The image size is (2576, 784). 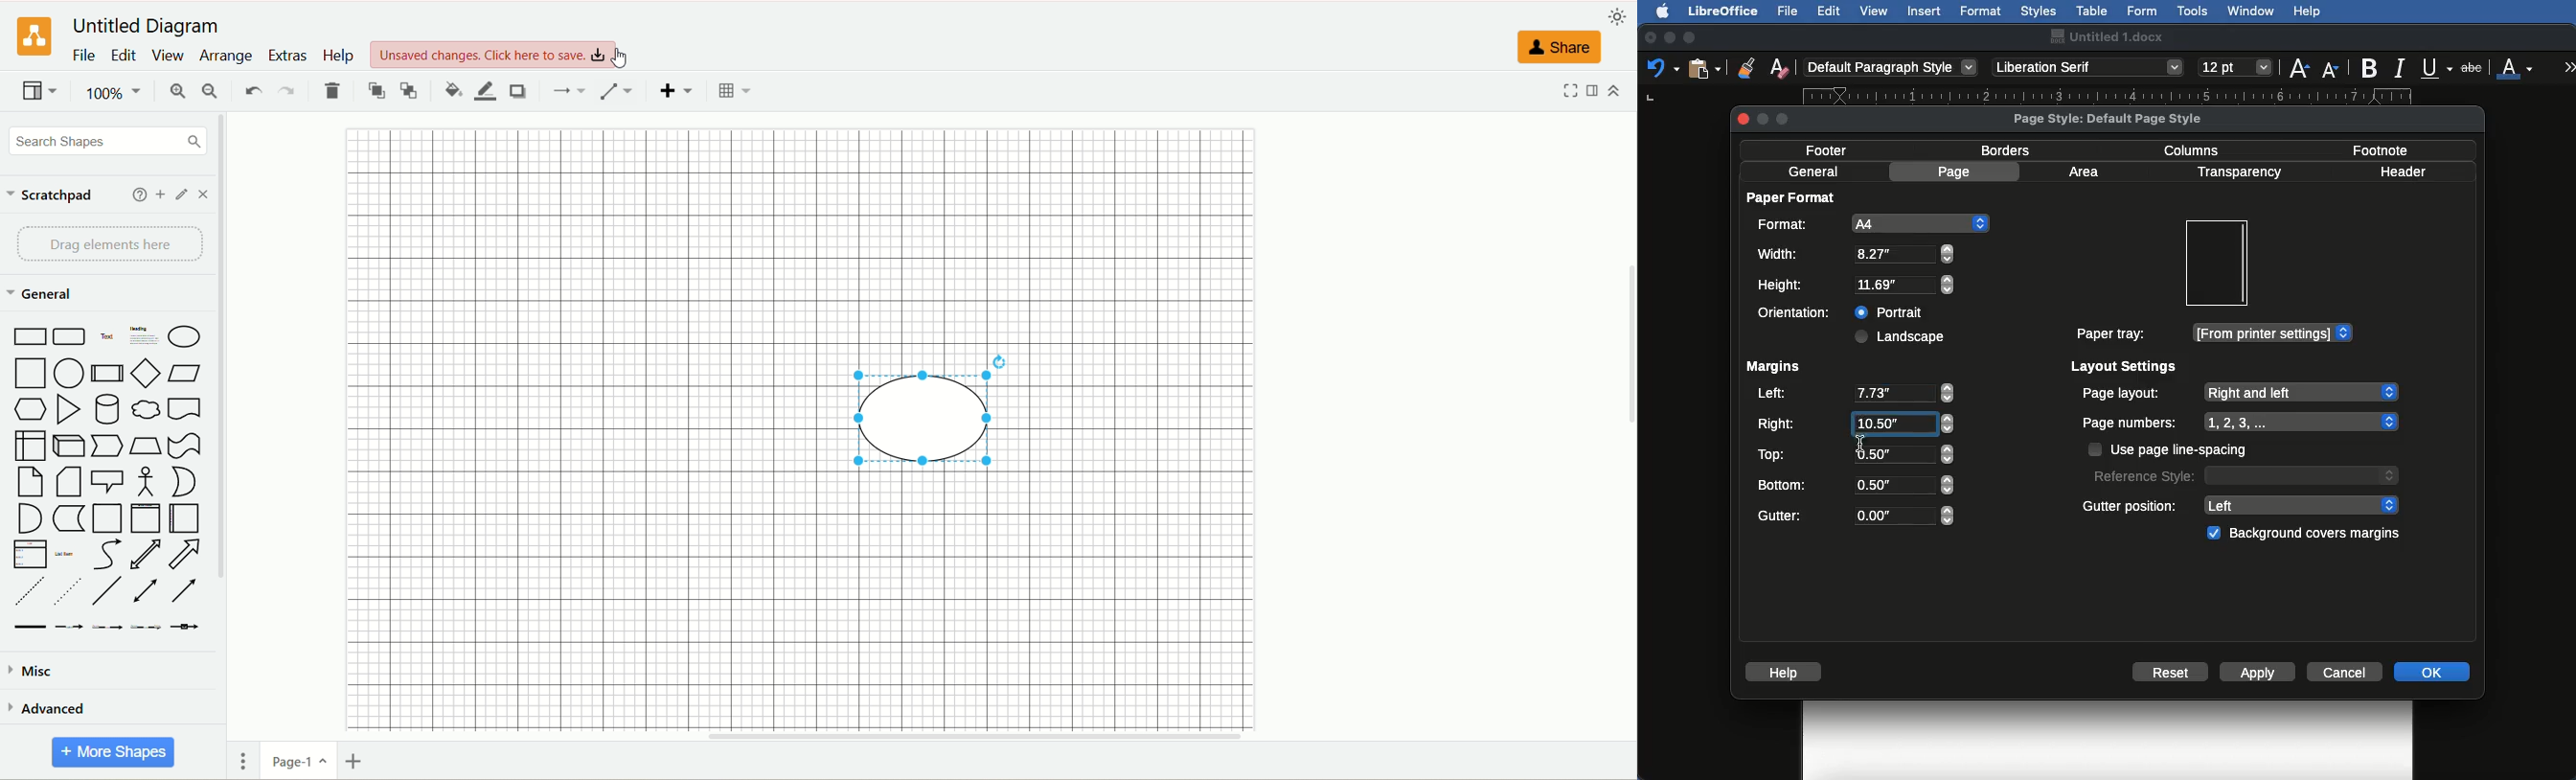 What do you see at coordinates (1829, 11) in the screenshot?
I see `Edit` at bounding box center [1829, 11].